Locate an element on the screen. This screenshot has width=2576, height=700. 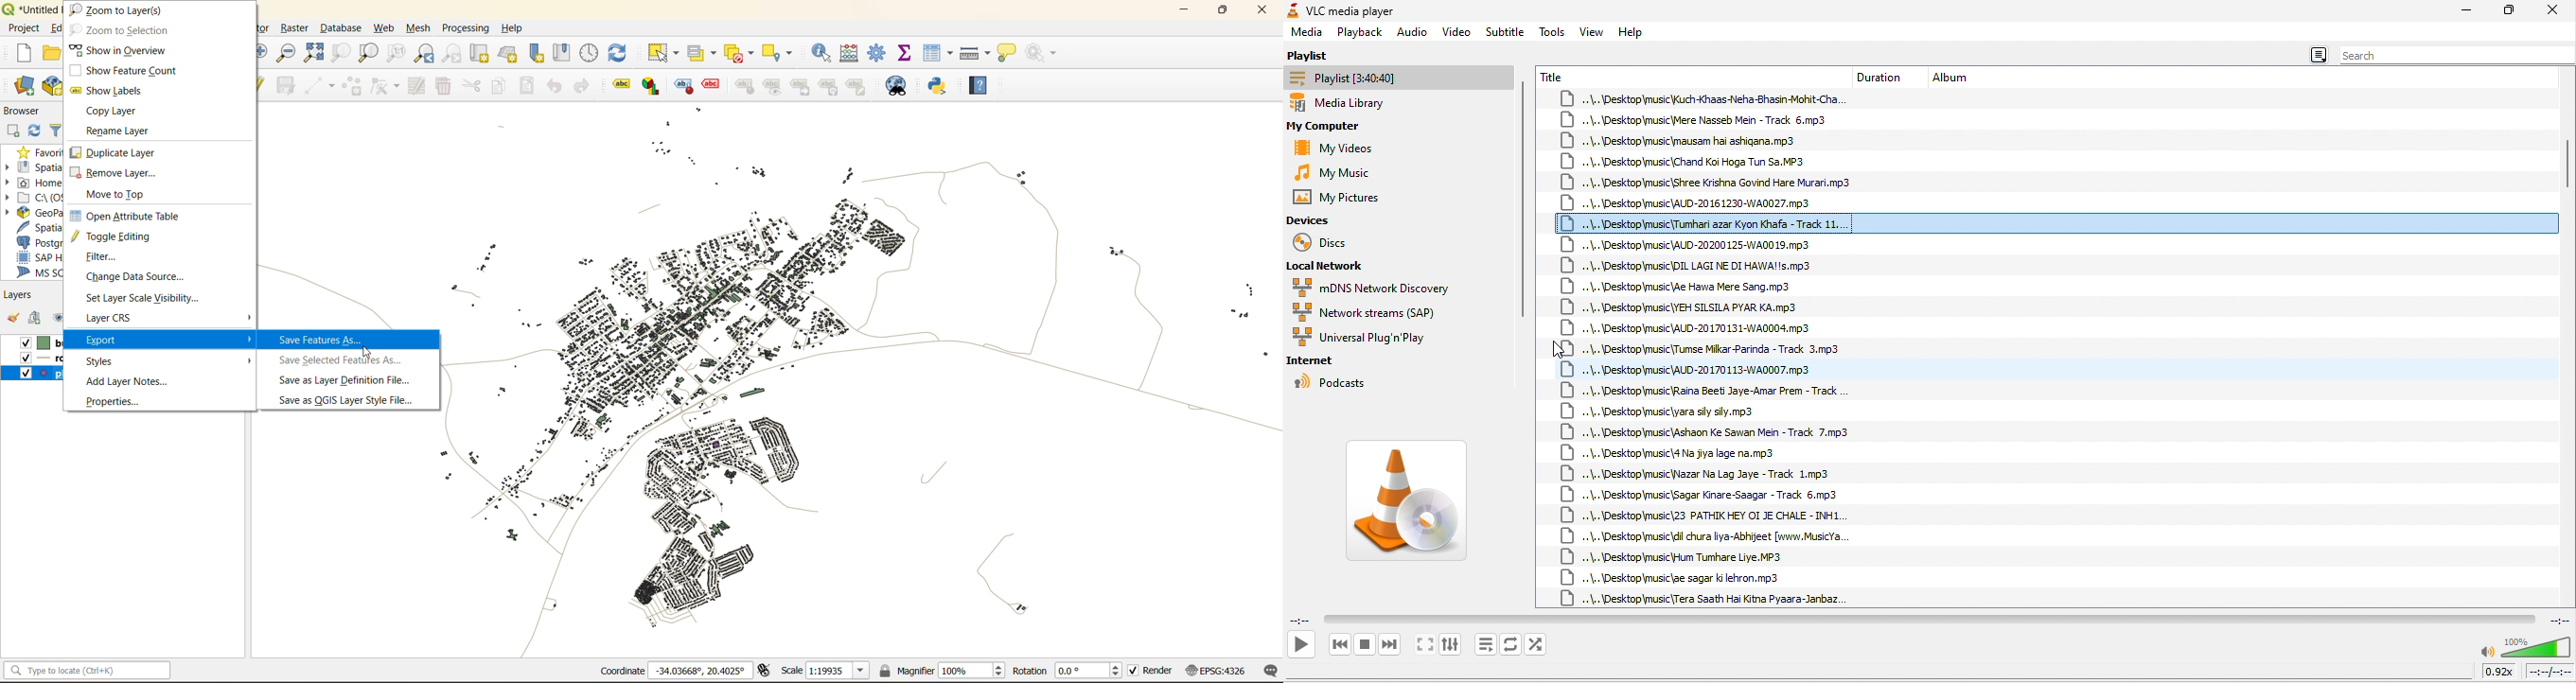
my computer is located at coordinates (1339, 127).